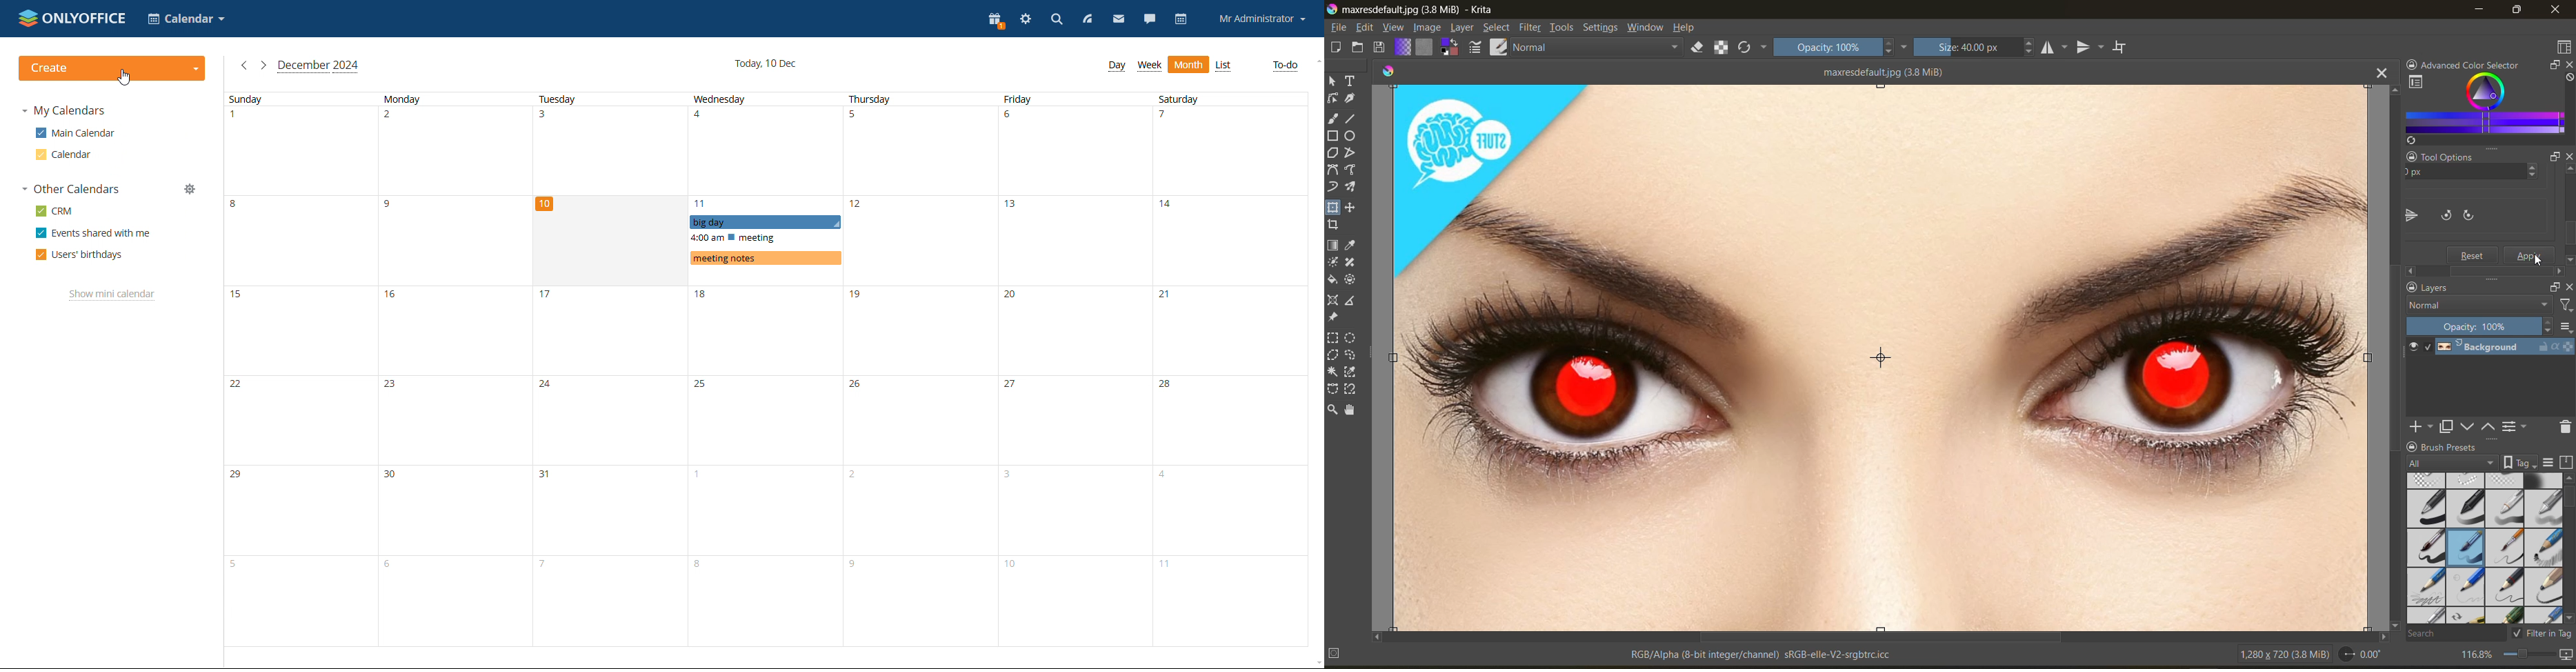  Describe the element at coordinates (2483, 108) in the screenshot. I see `advanced color selector` at that location.